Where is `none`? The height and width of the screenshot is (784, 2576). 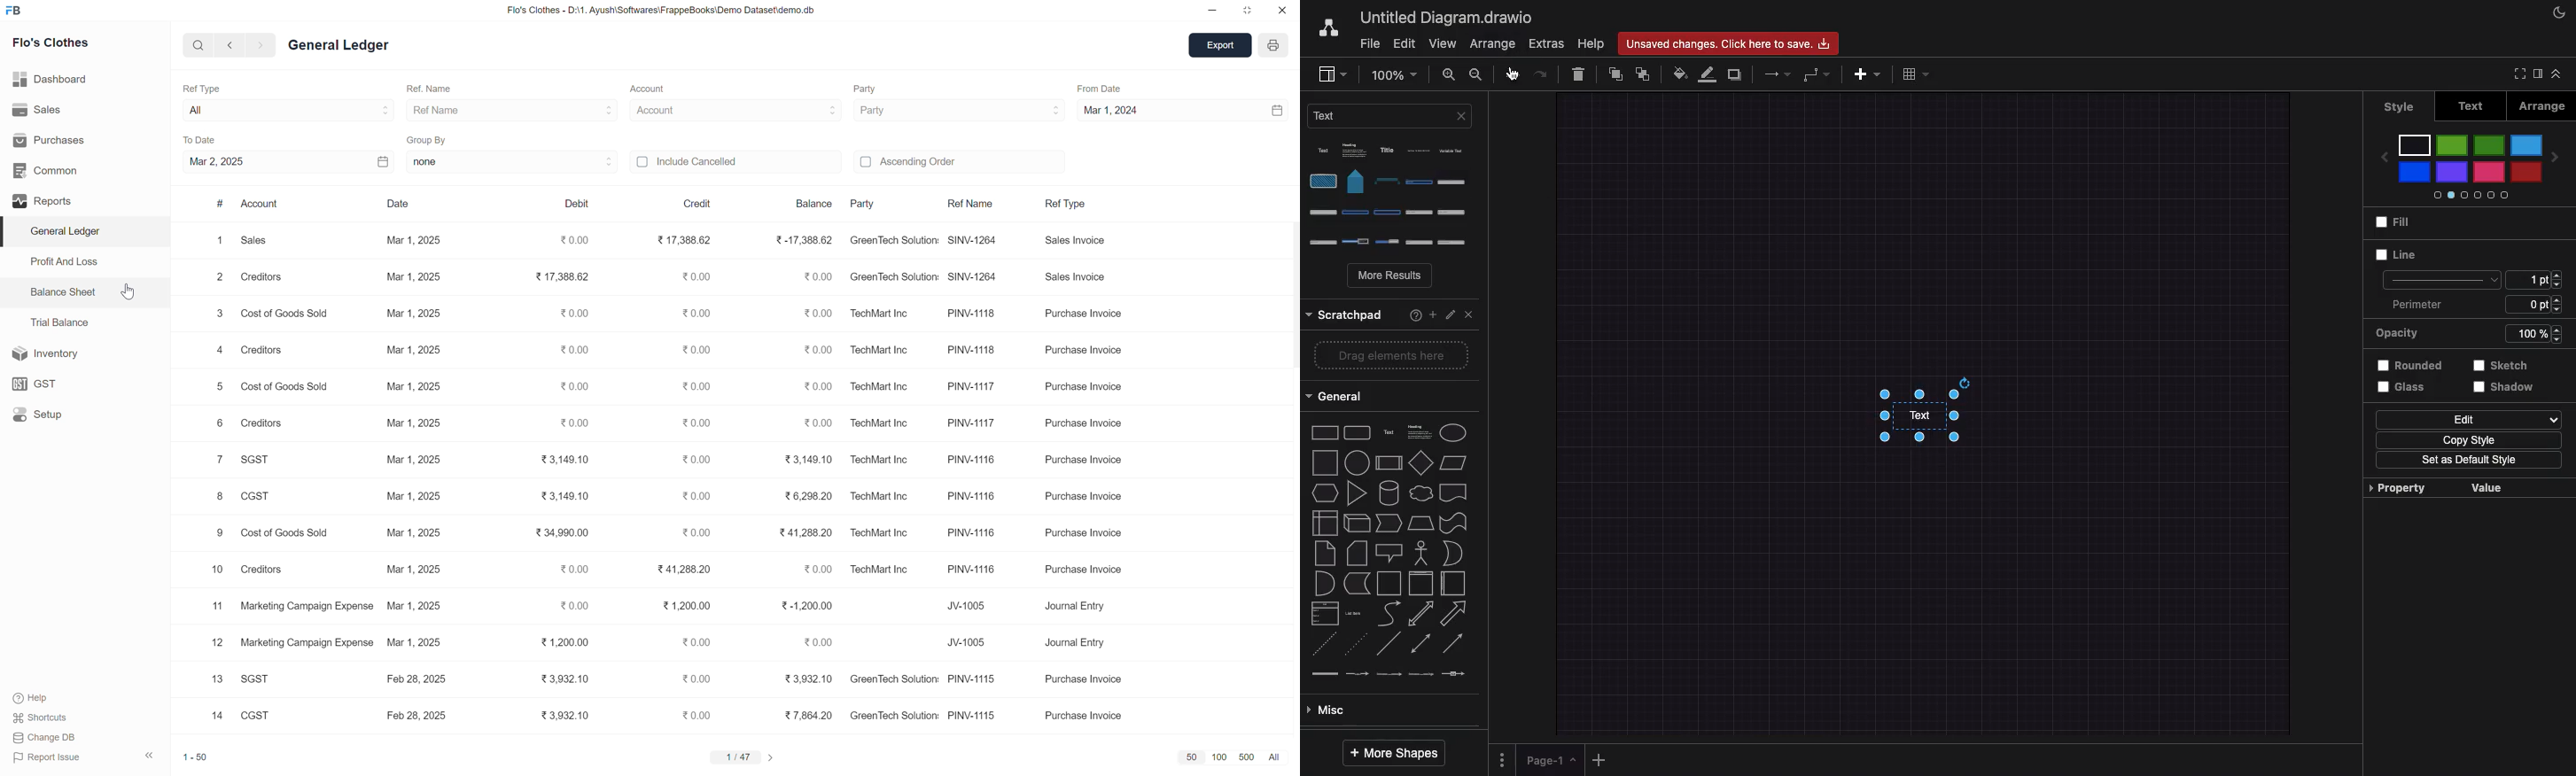 none is located at coordinates (514, 161).